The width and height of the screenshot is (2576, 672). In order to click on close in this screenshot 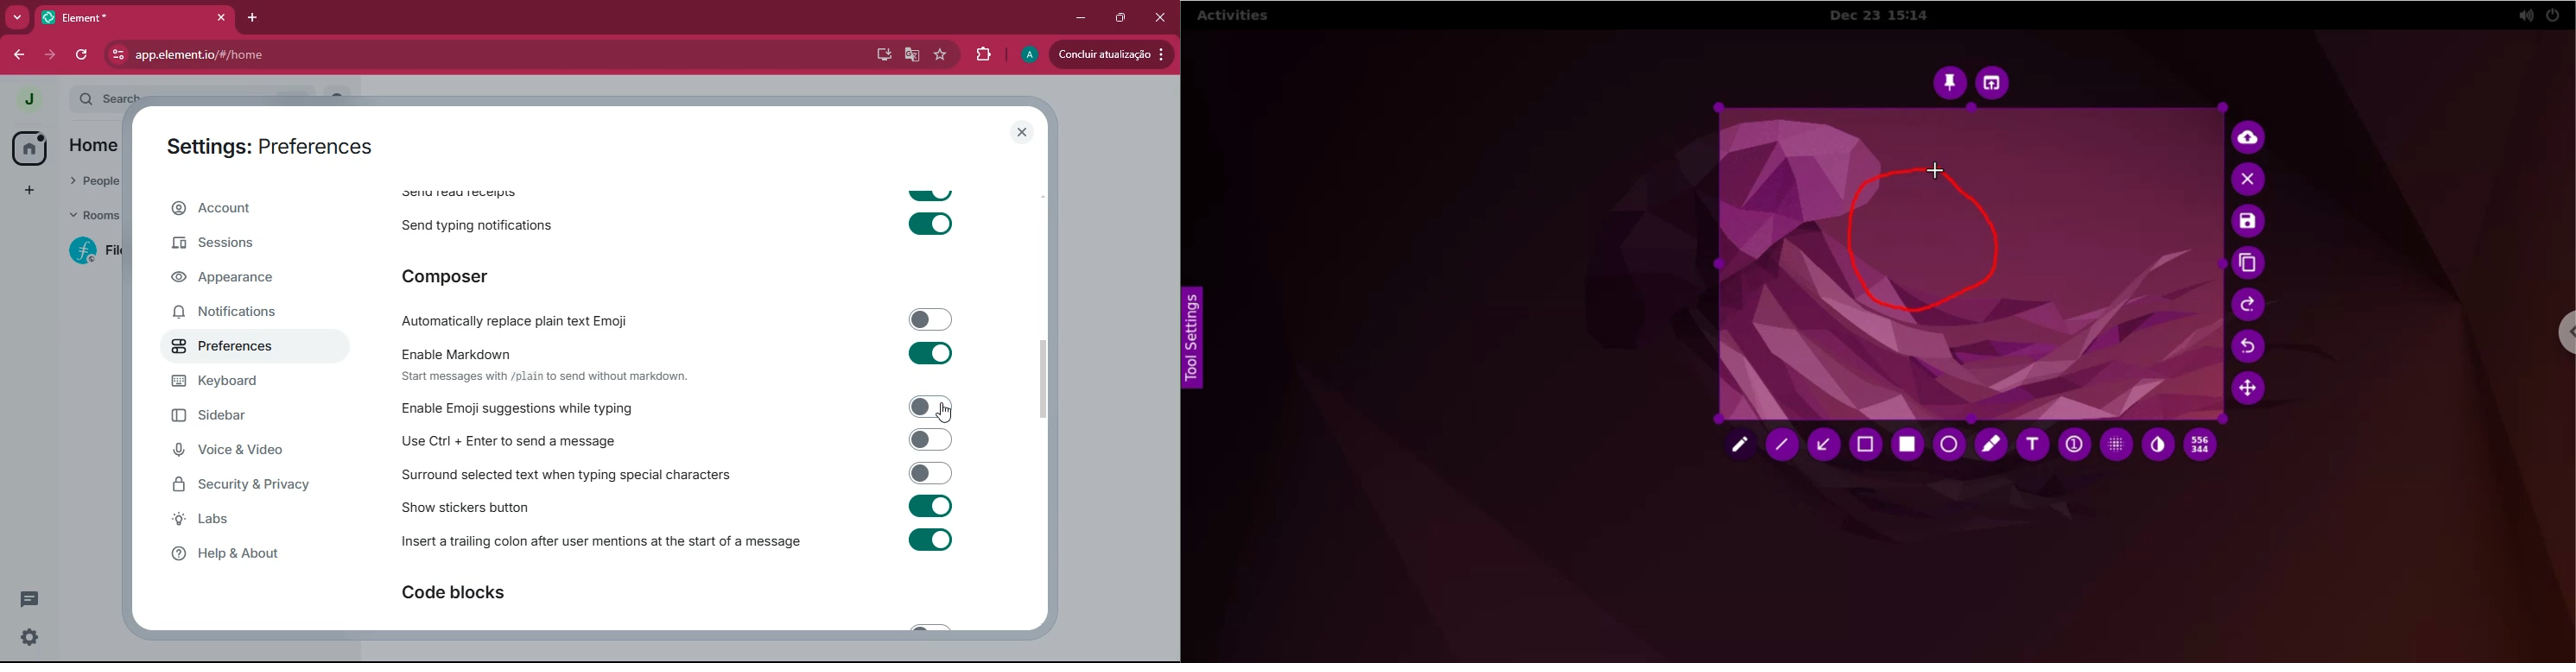, I will do `click(1024, 132)`.